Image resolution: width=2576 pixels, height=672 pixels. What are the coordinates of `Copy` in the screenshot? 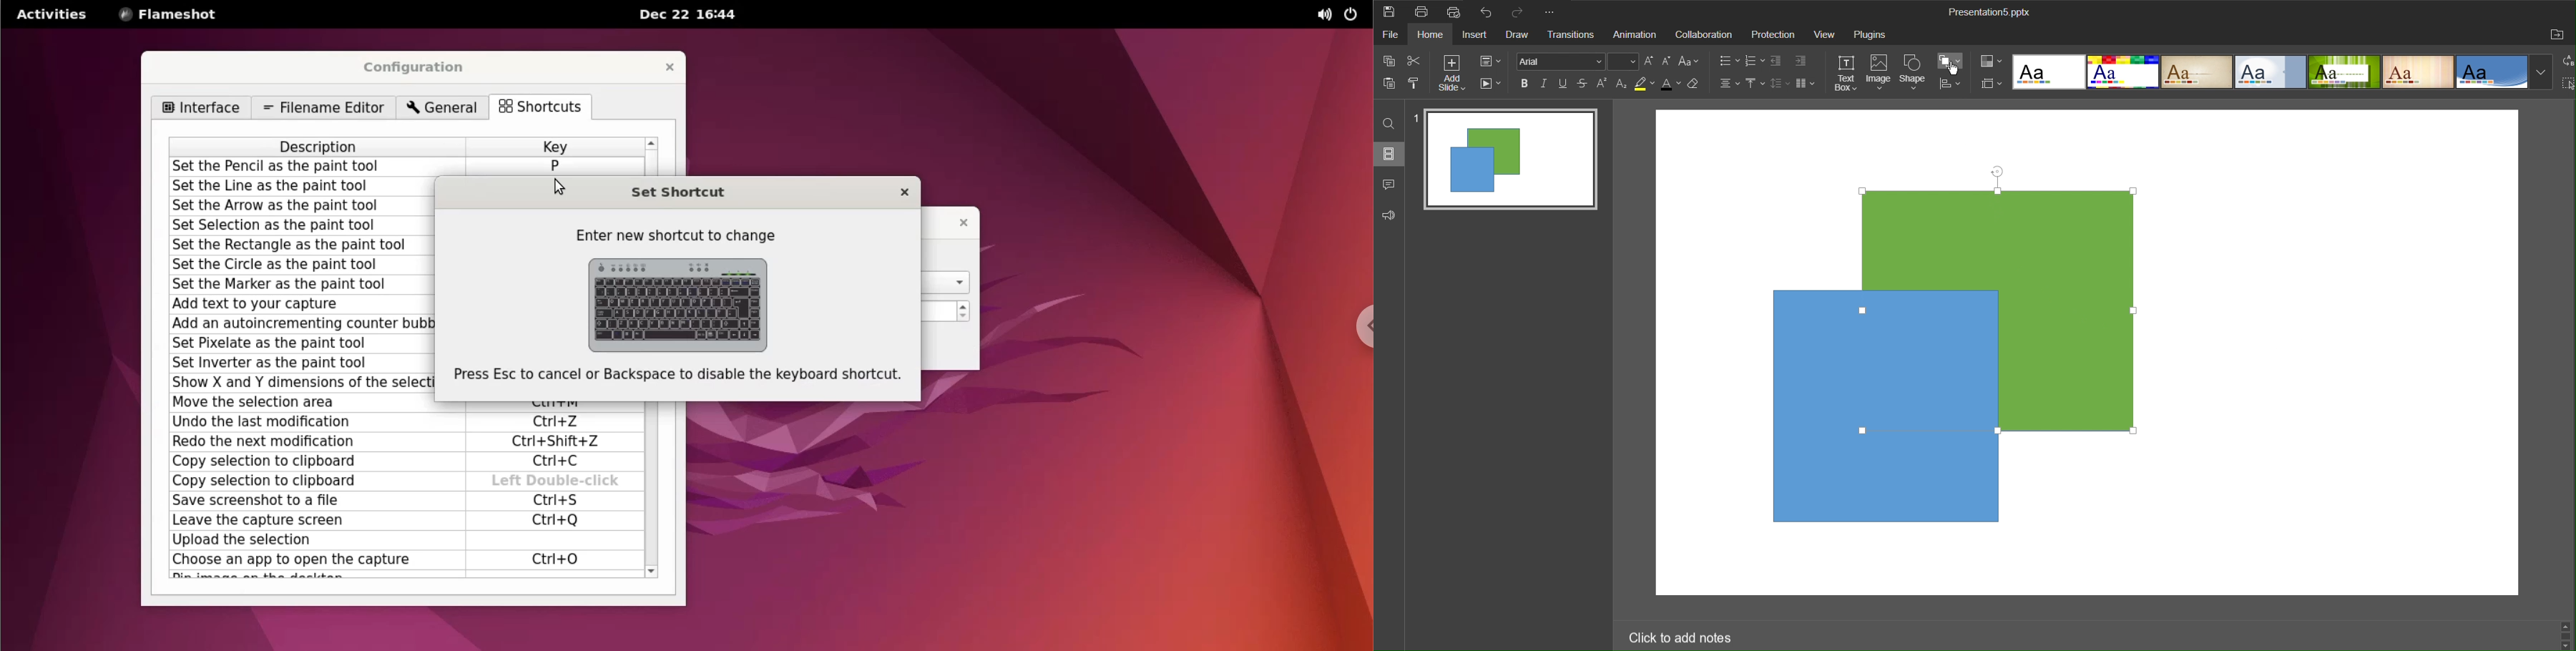 It's located at (1387, 60).